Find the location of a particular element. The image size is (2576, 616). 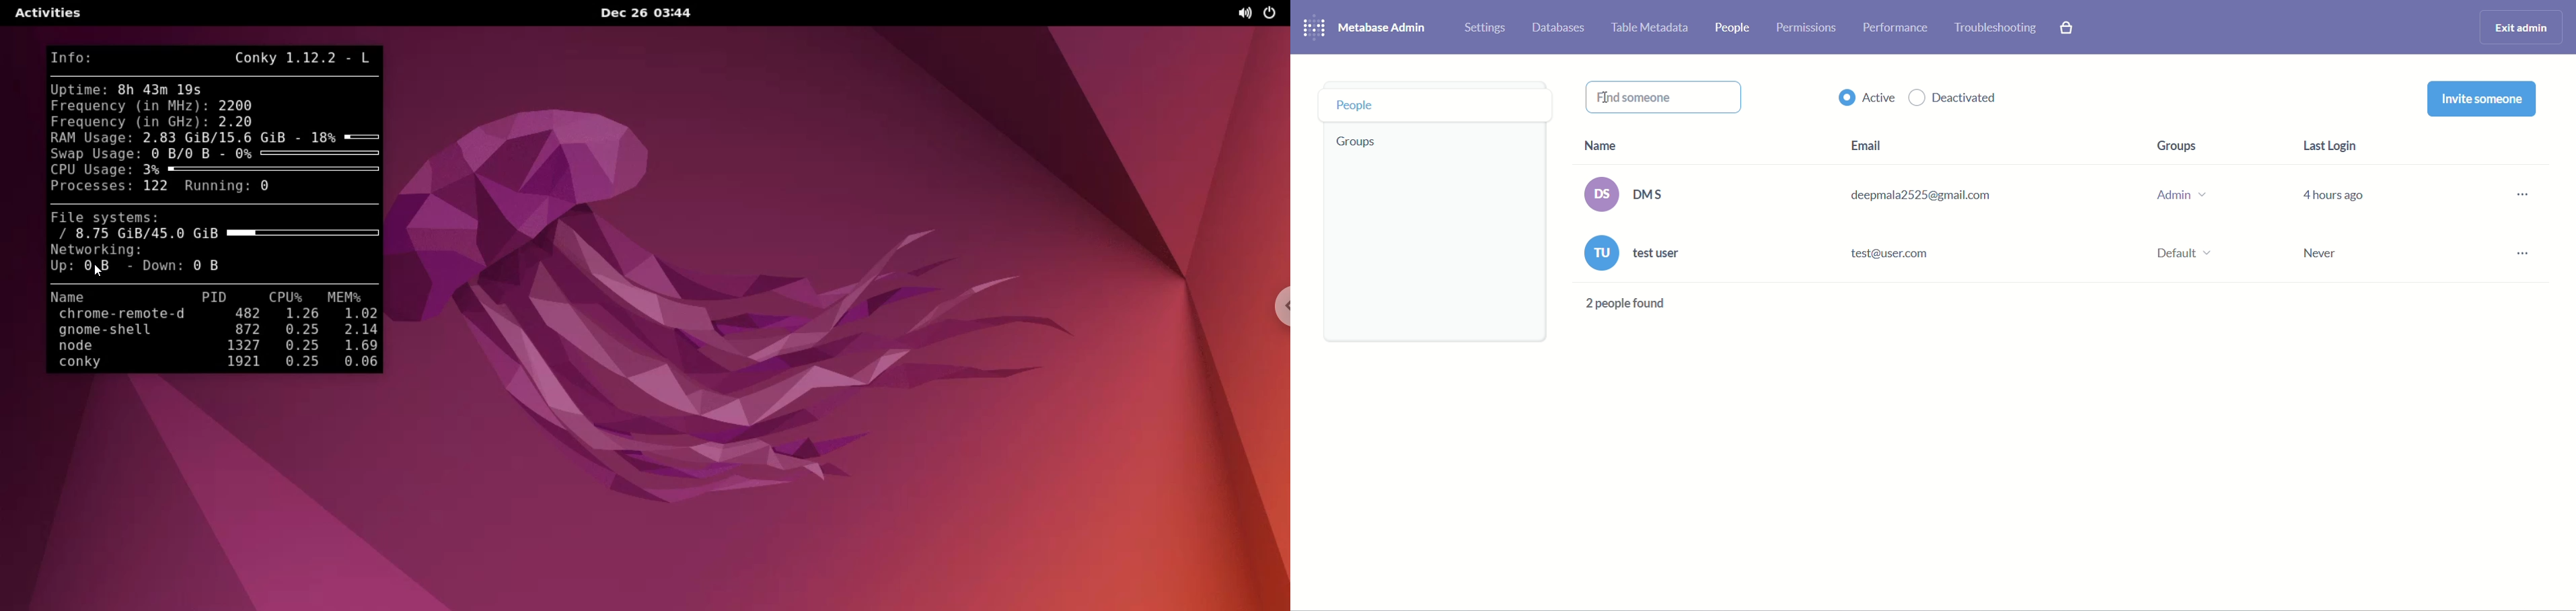

exit admin is located at coordinates (2519, 27).